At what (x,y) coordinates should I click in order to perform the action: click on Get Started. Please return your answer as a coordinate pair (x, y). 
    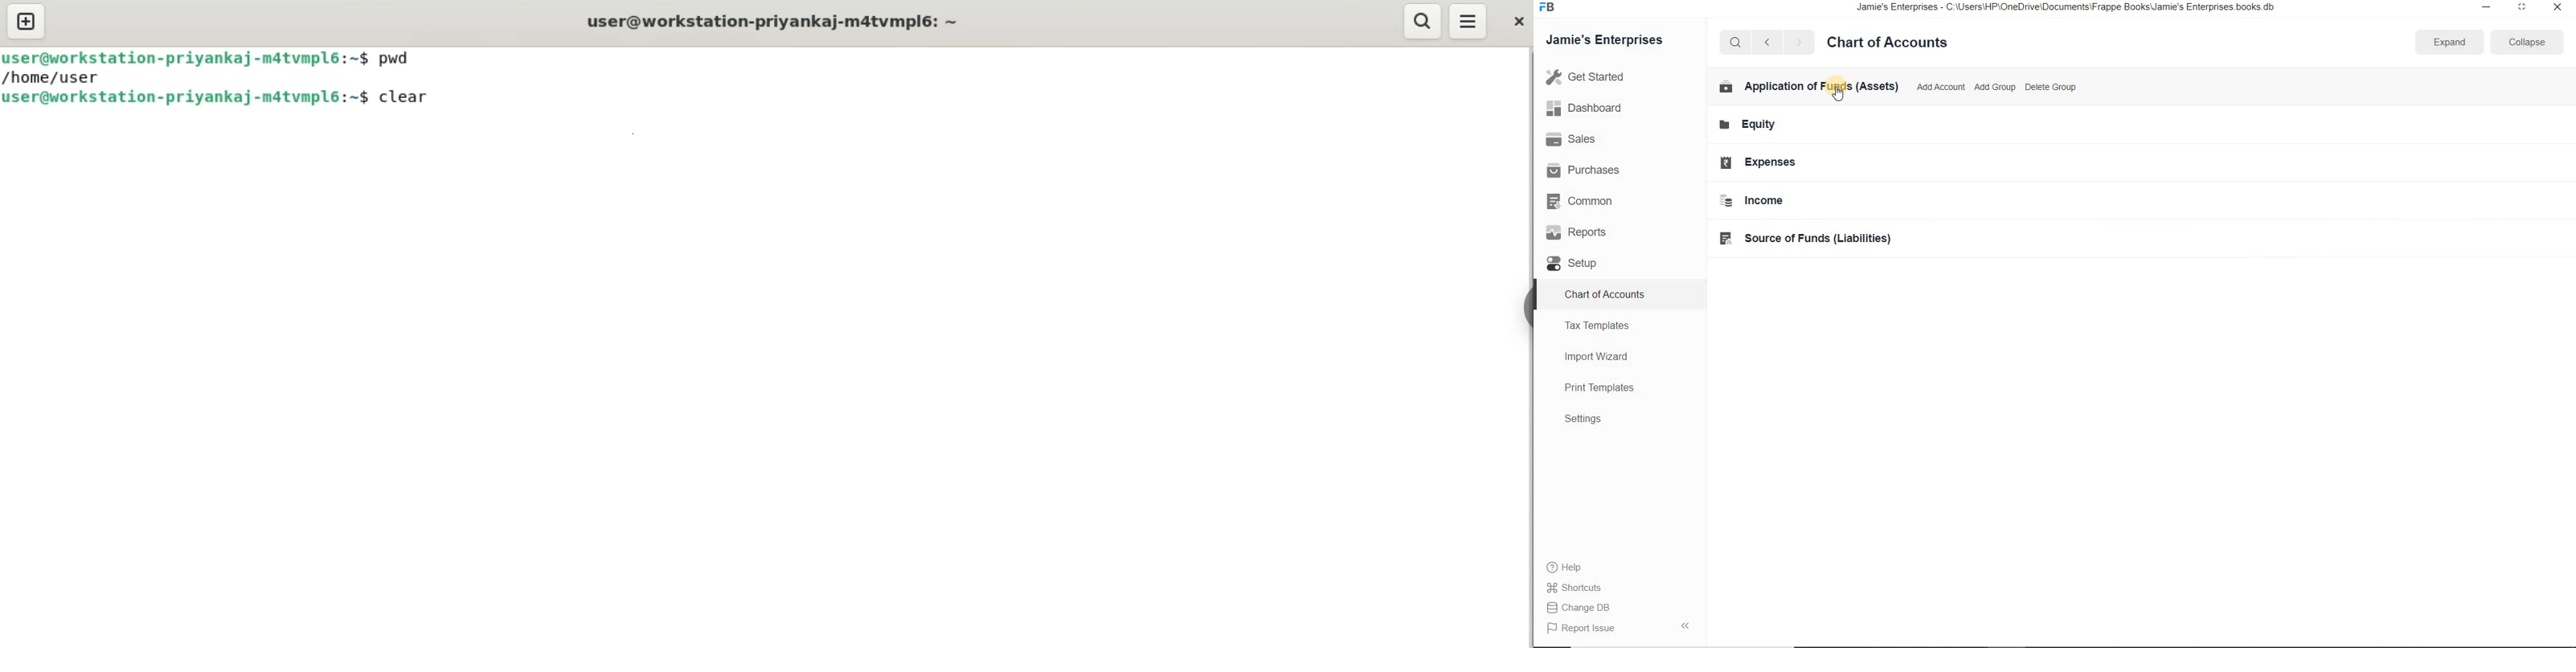
    Looking at the image, I should click on (1613, 77).